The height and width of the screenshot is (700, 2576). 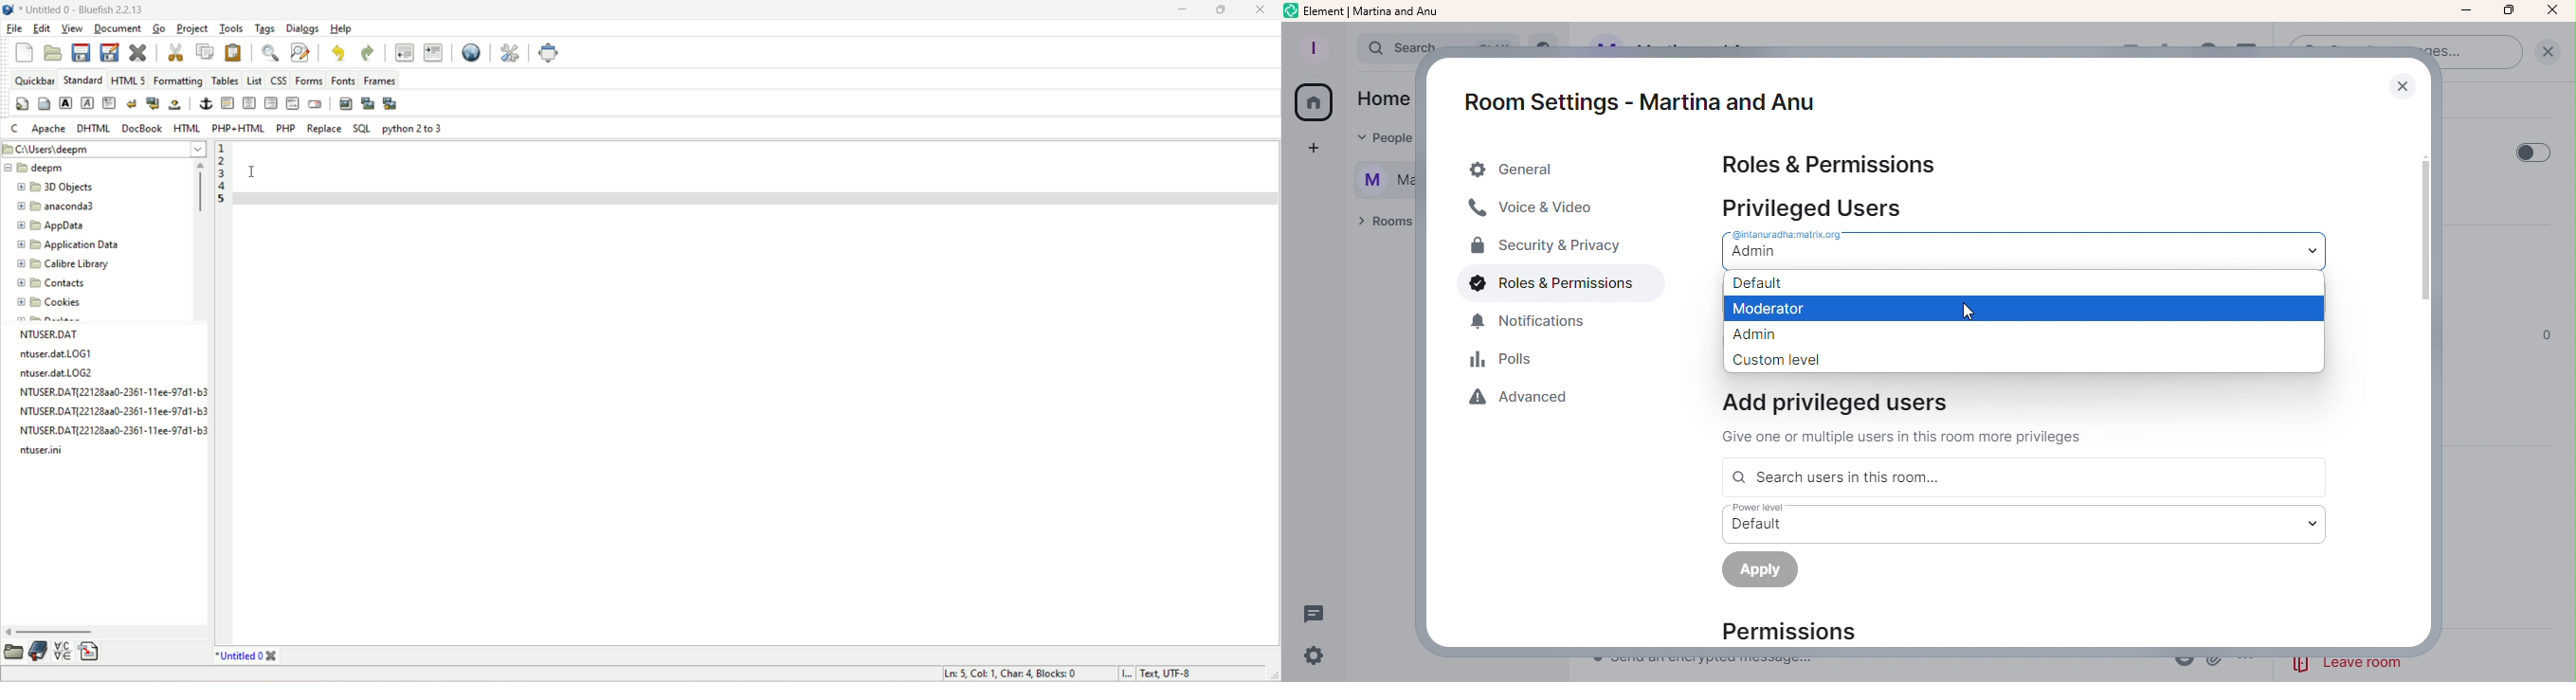 I want to click on Close Icon, so click(x=2553, y=11).